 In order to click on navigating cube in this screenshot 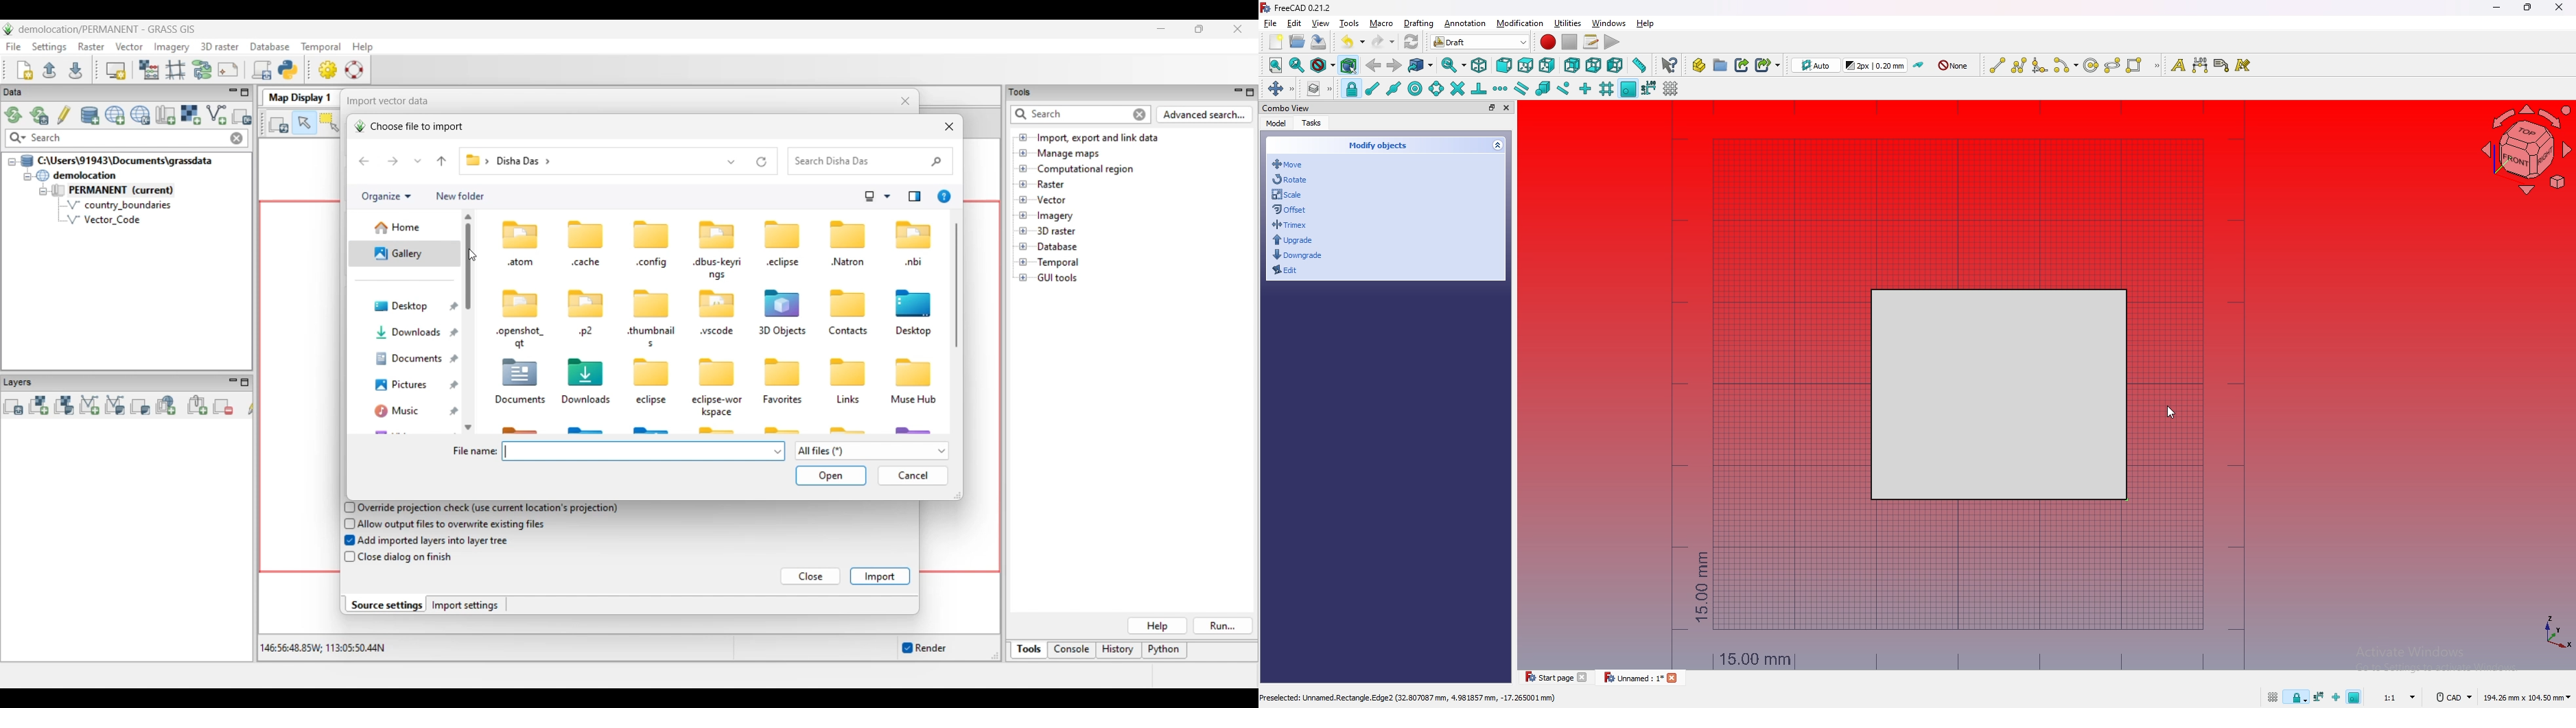, I will do `click(2521, 150)`.